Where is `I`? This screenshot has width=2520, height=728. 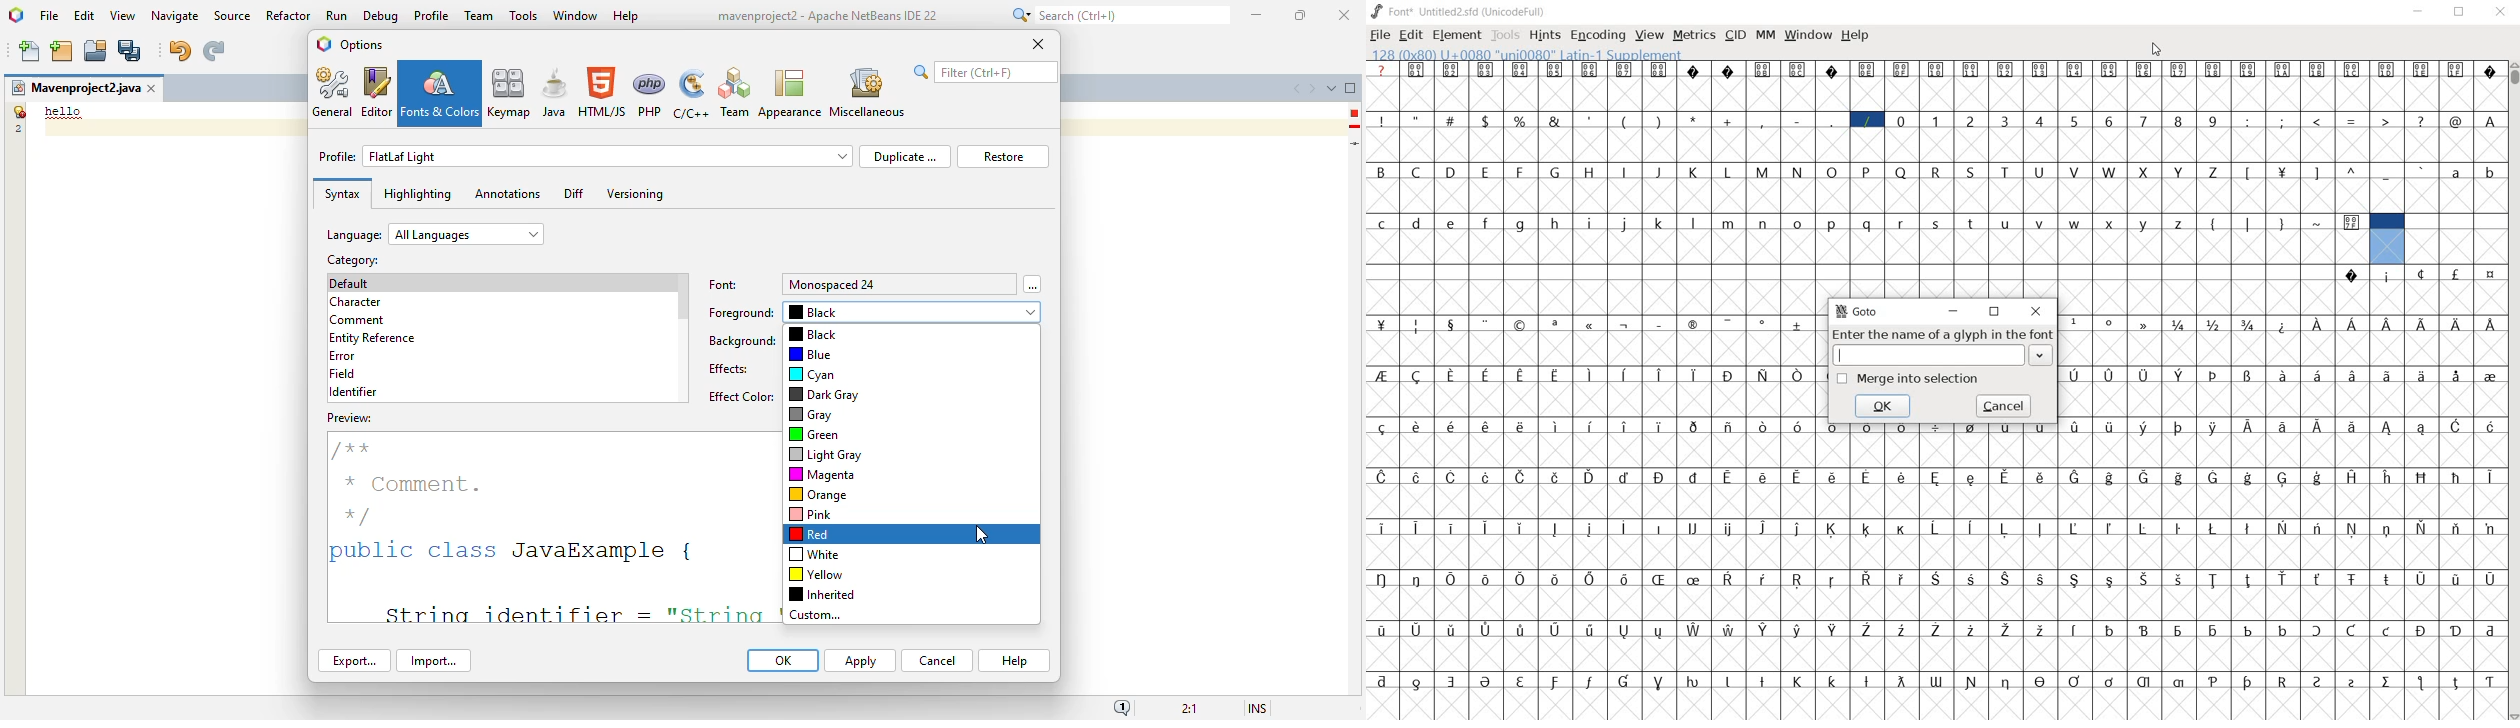 I is located at coordinates (1626, 171).